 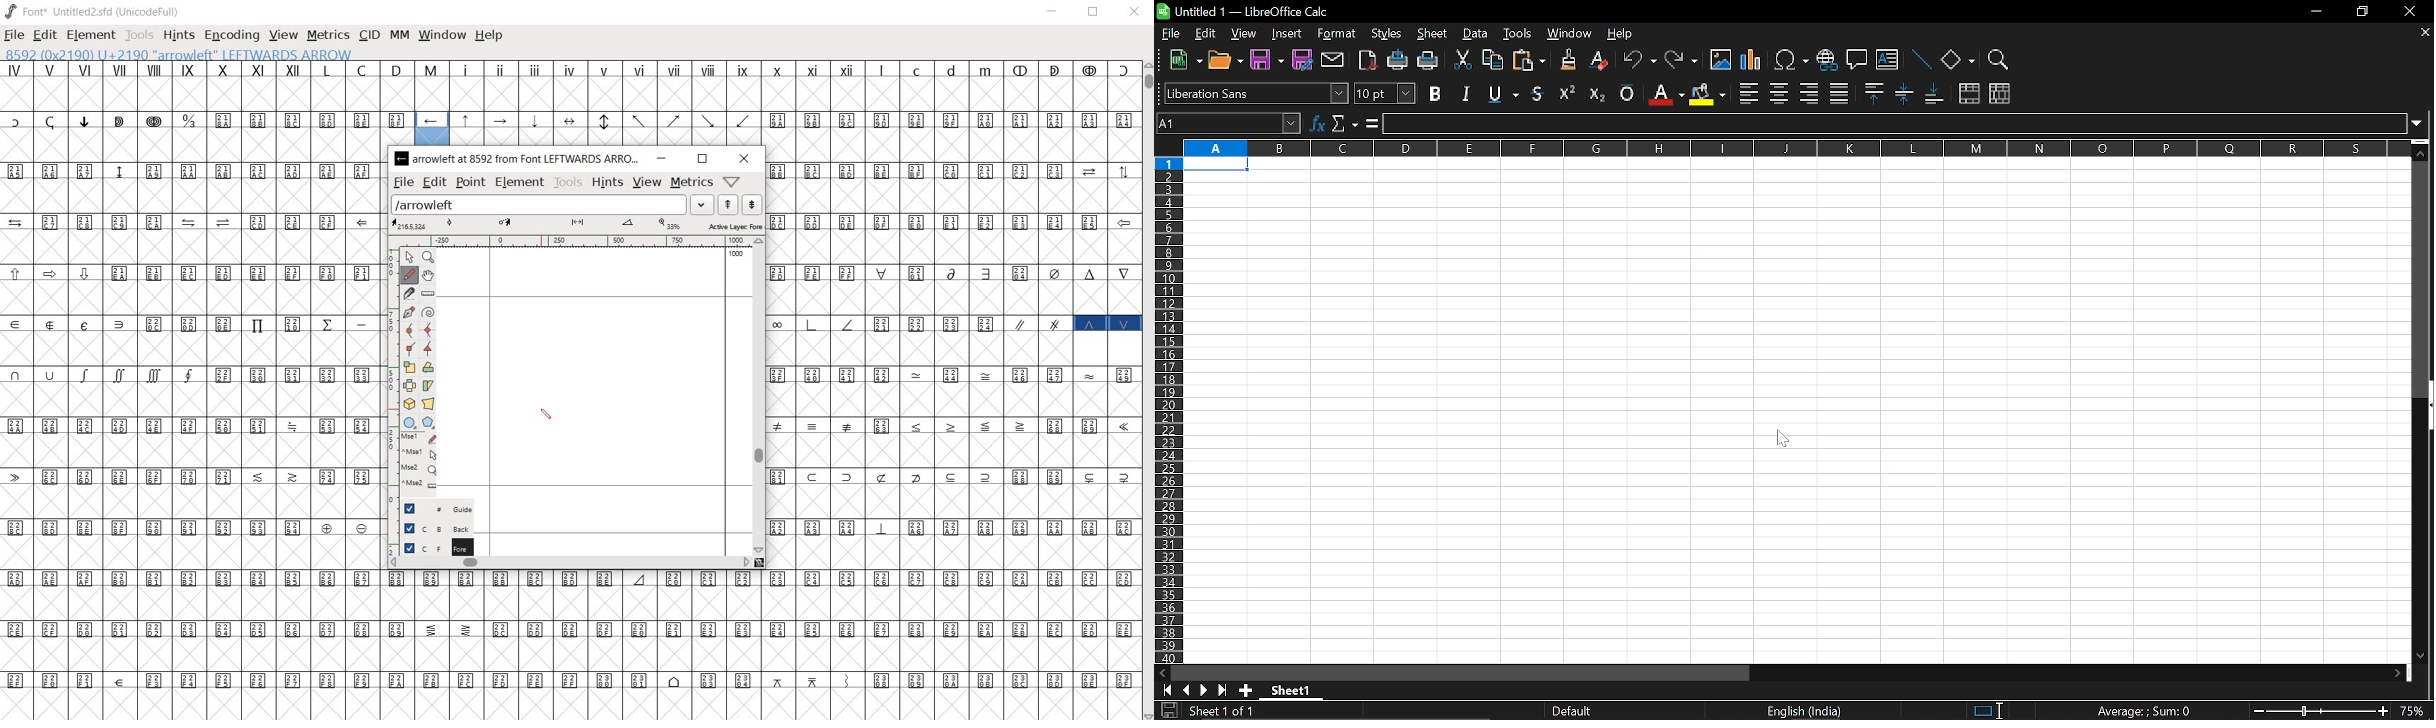 What do you see at coordinates (1665, 94) in the screenshot?
I see `fontcolor` at bounding box center [1665, 94].